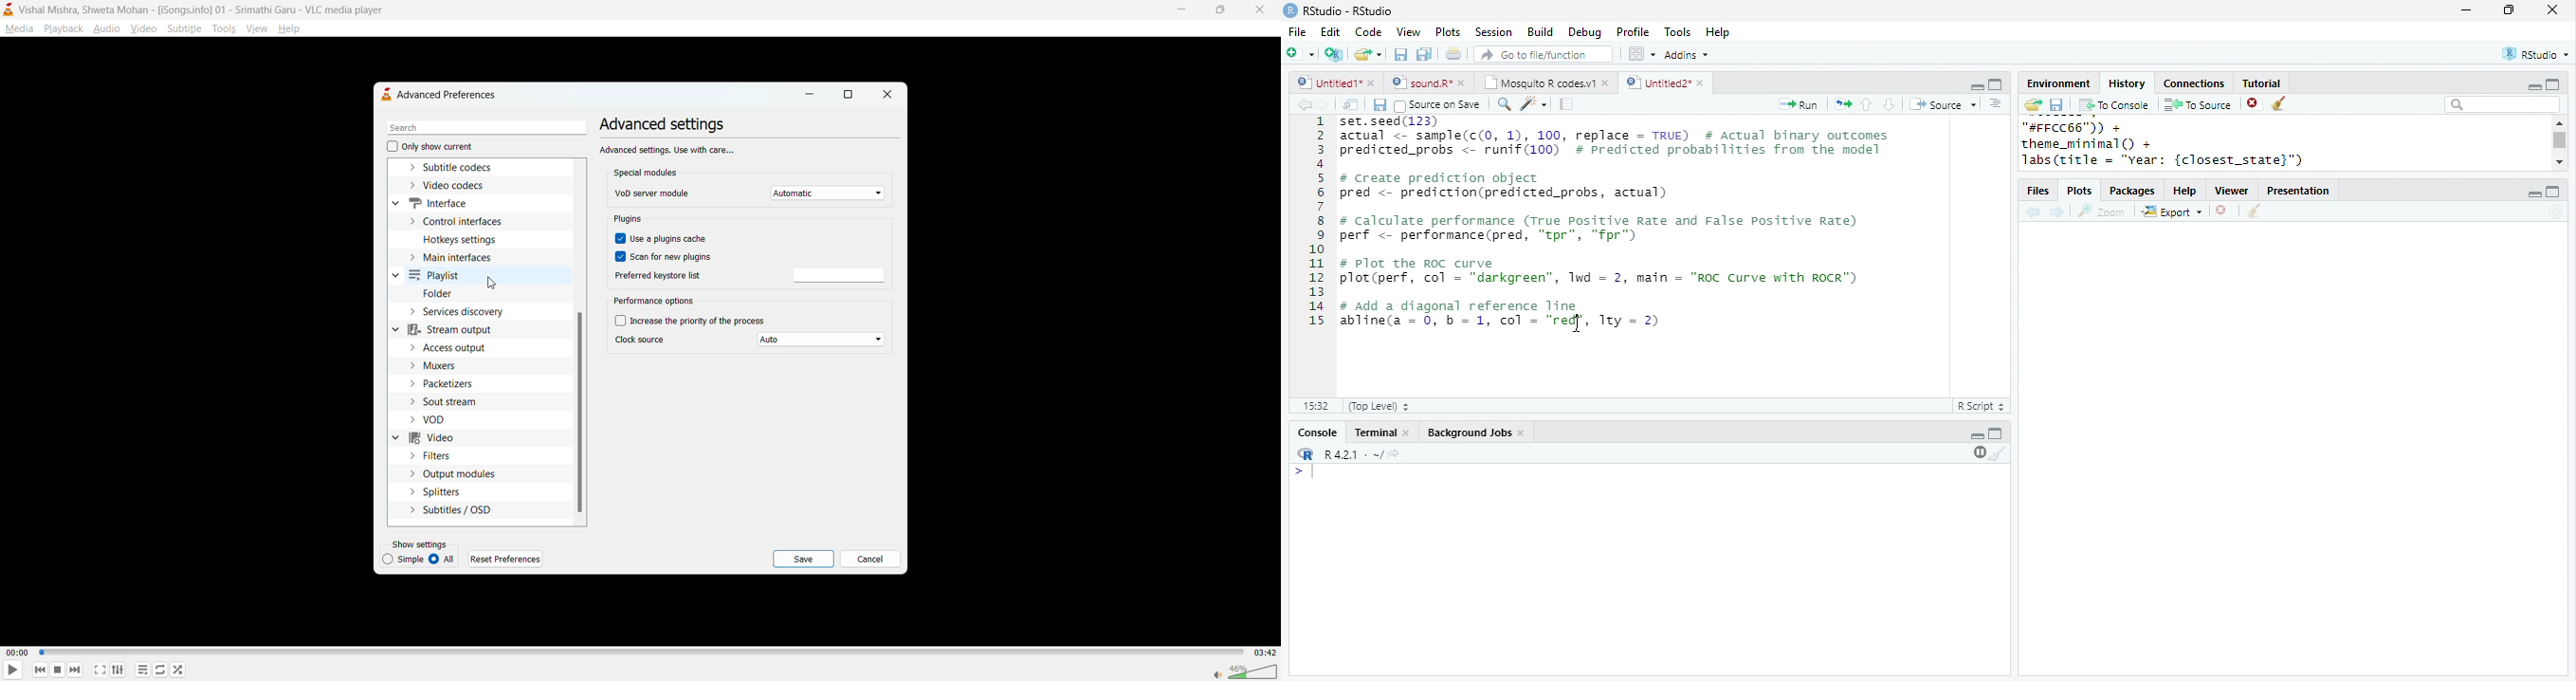 The width and height of the screenshot is (2576, 700). Describe the element at coordinates (2132, 192) in the screenshot. I see `Packages` at that location.